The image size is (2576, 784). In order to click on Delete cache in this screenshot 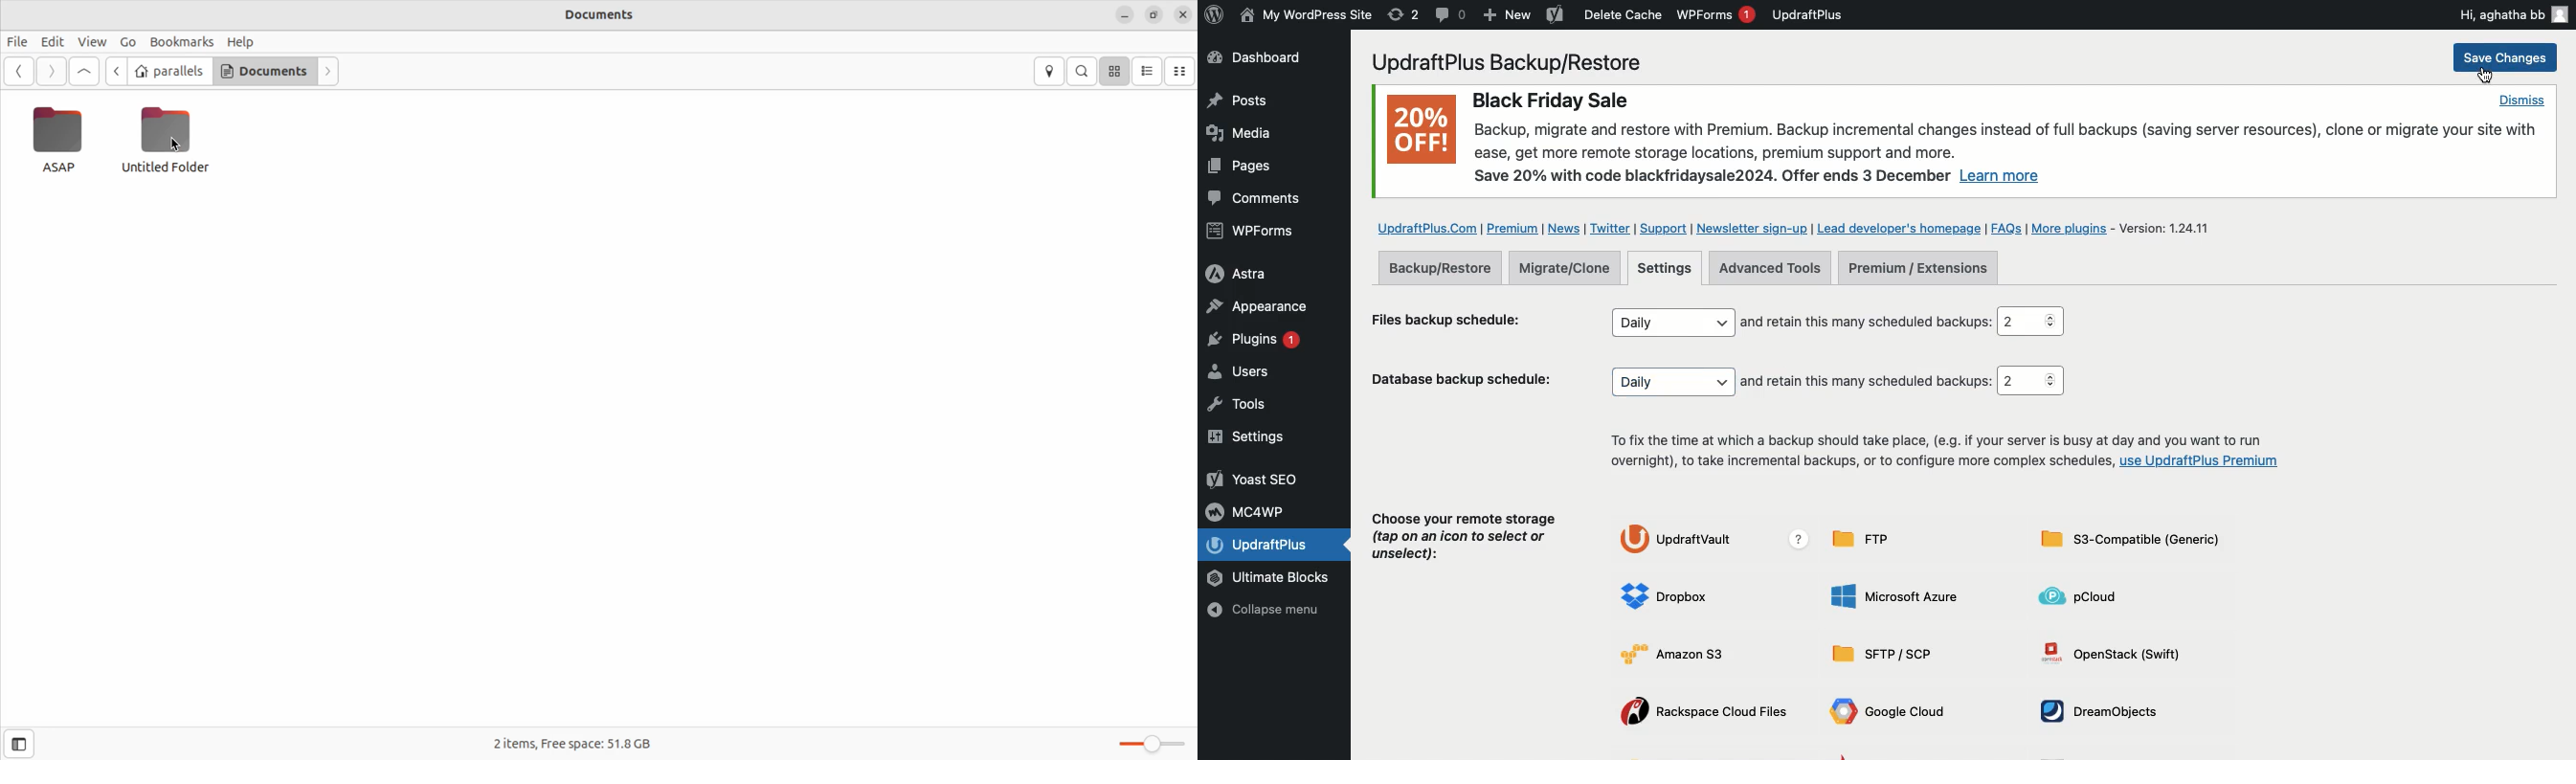, I will do `click(1624, 14)`.